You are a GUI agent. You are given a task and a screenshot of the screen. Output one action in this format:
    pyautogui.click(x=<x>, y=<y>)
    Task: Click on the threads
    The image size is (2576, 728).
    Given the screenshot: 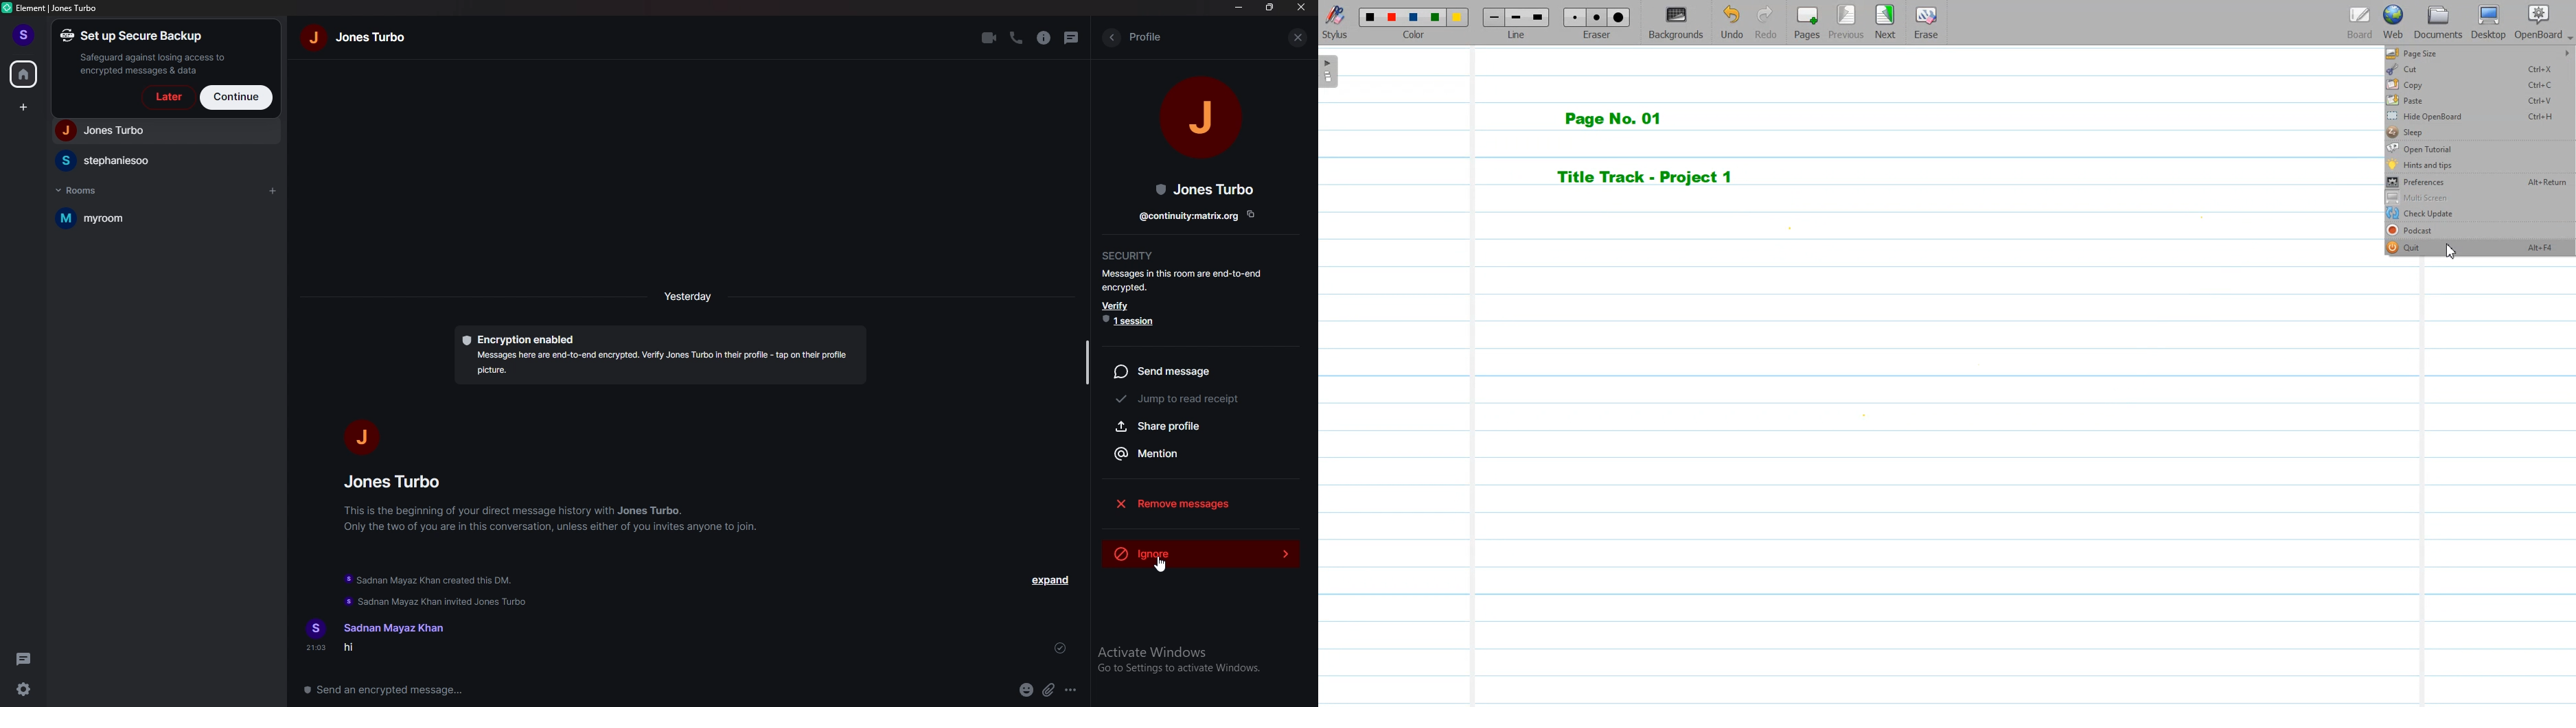 What is the action you would take?
    pyautogui.click(x=1072, y=37)
    